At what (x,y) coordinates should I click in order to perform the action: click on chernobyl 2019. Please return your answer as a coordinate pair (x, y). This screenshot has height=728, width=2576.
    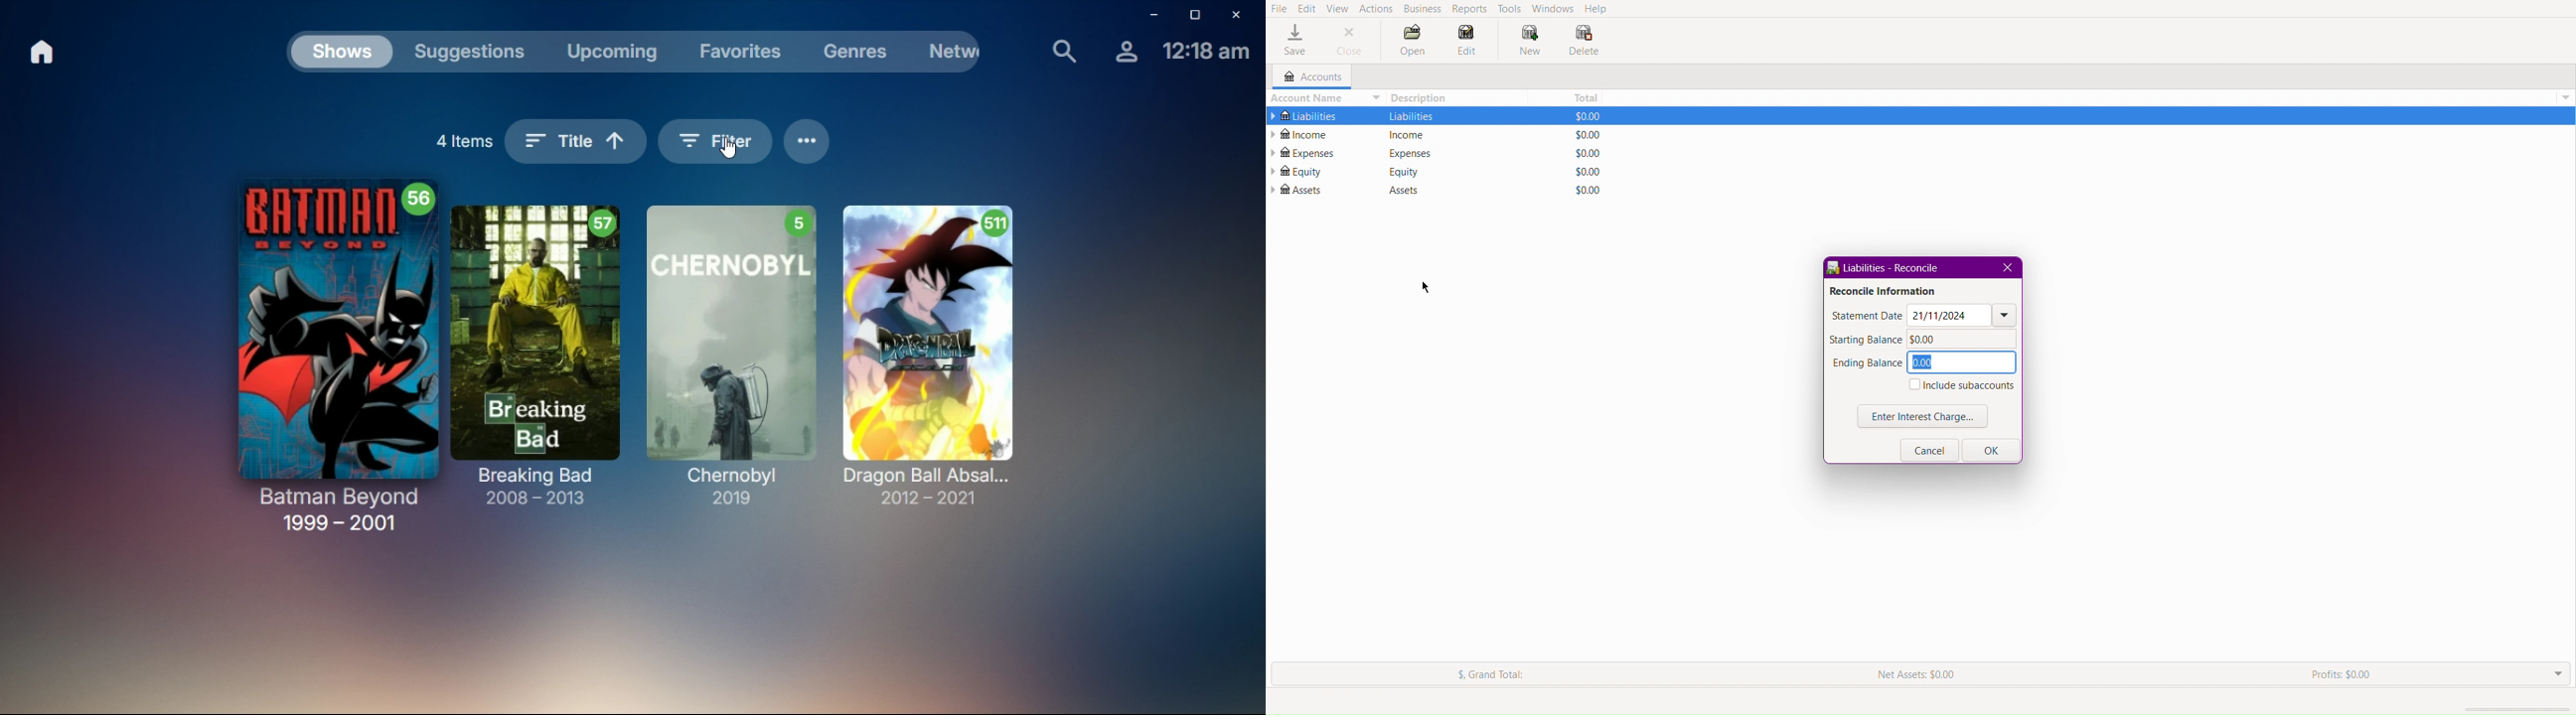
    Looking at the image, I should click on (734, 342).